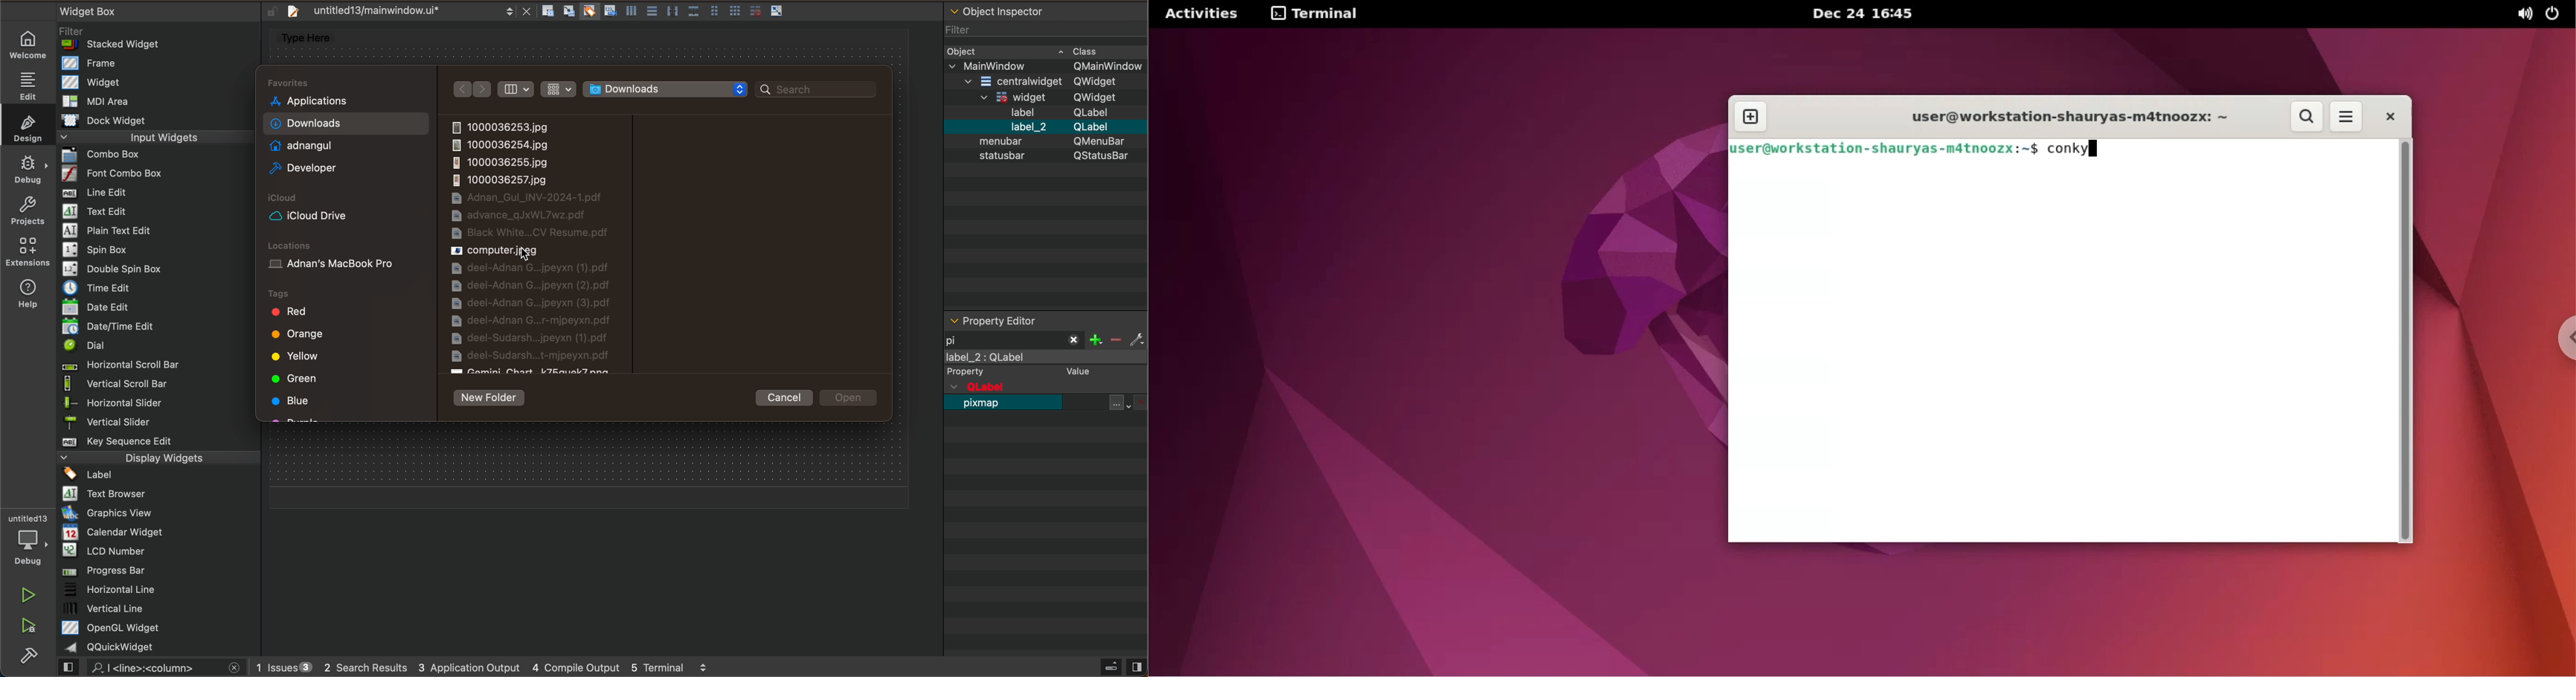  What do you see at coordinates (1028, 320) in the screenshot?
I see `property editor` at bounding box center [1028, 320].